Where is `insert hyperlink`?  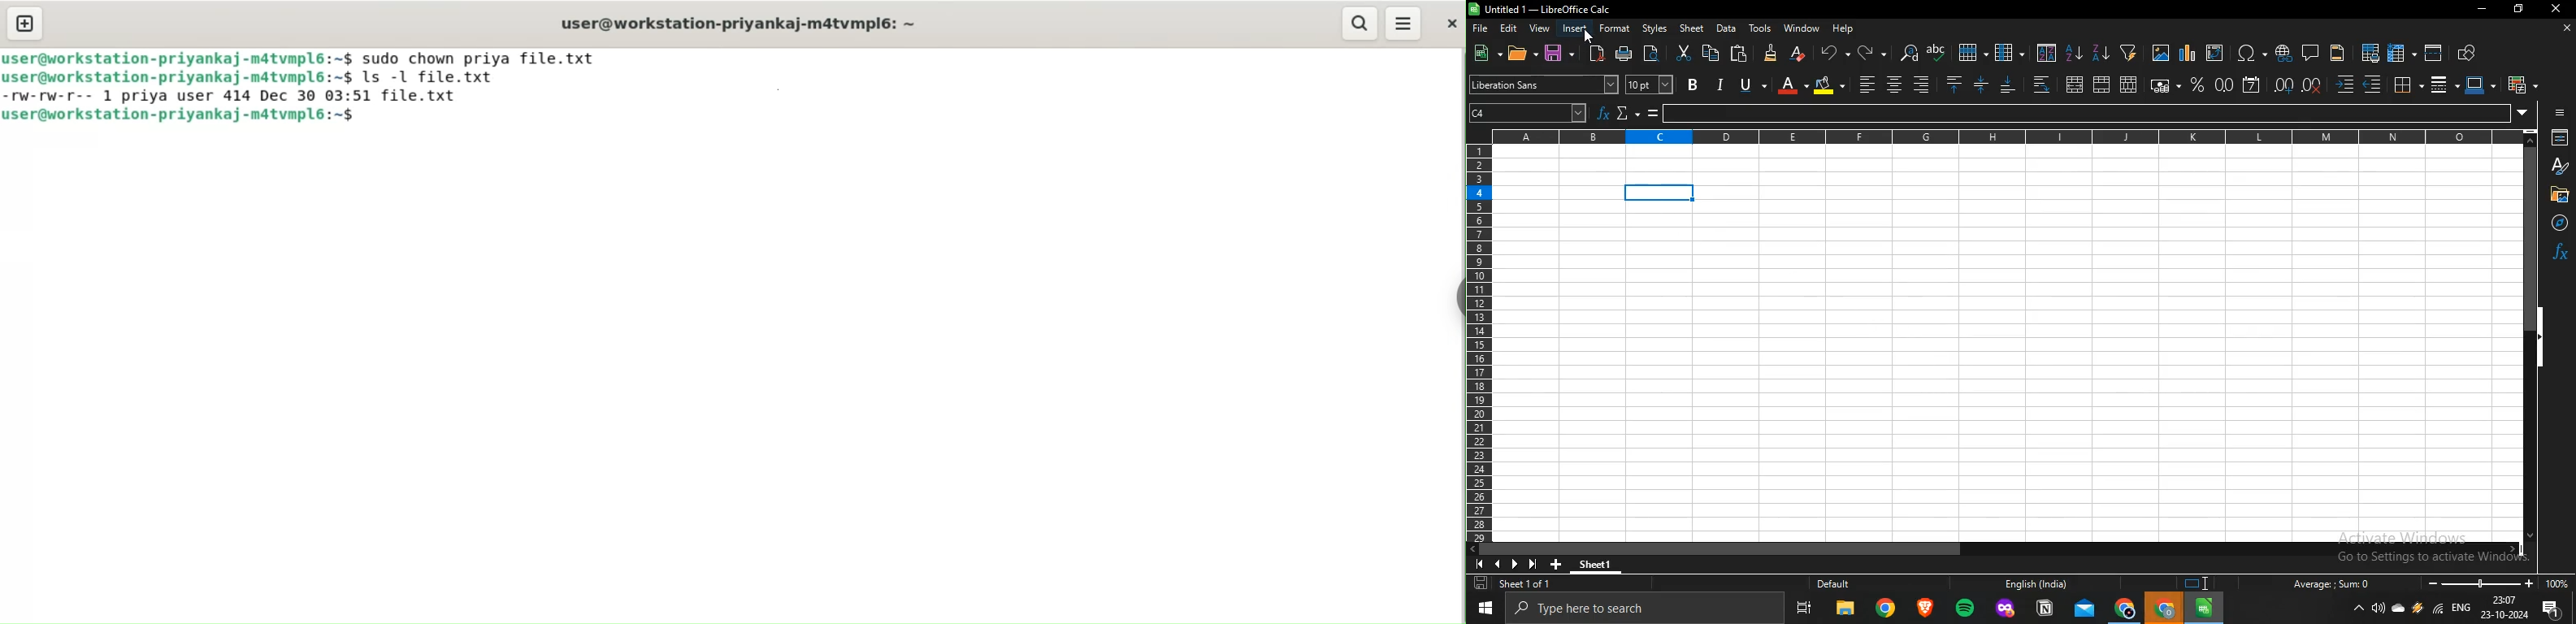
insert hyperlink is located at coordinates (2283, 53).